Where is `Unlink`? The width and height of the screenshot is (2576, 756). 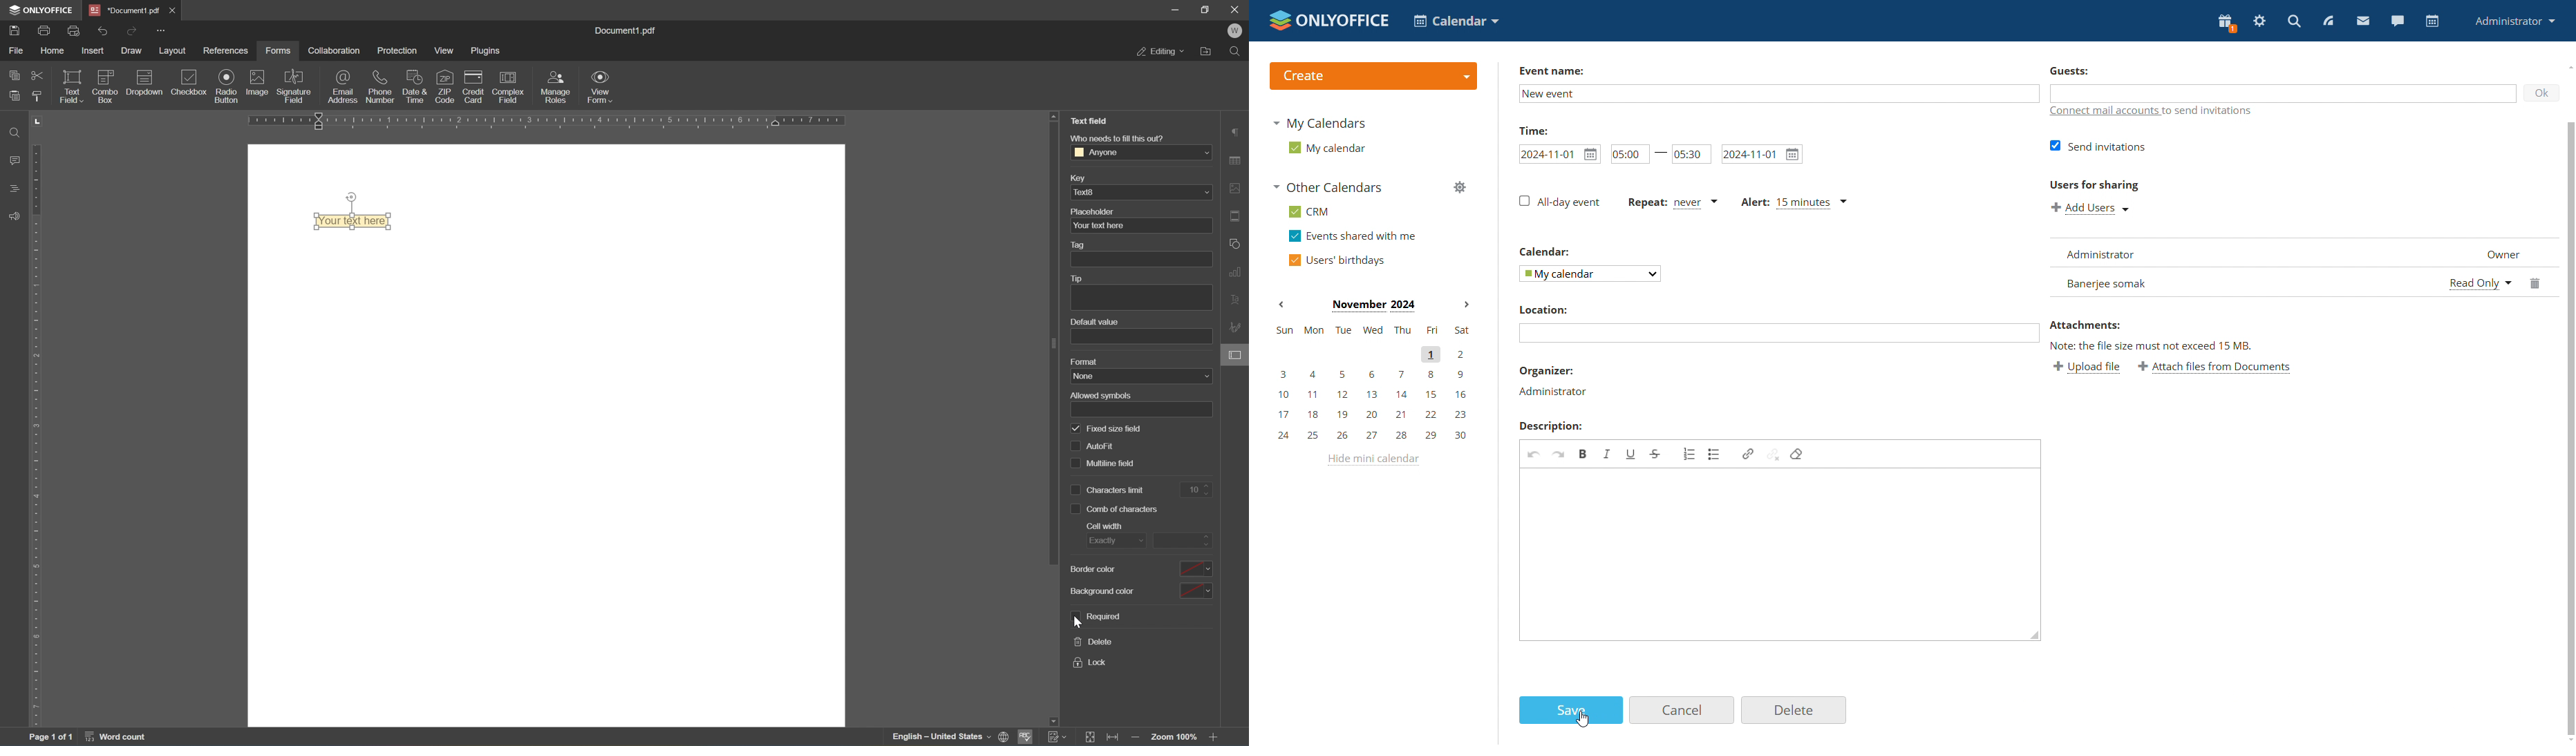
Unlink is located at coordinates (1773, 455).